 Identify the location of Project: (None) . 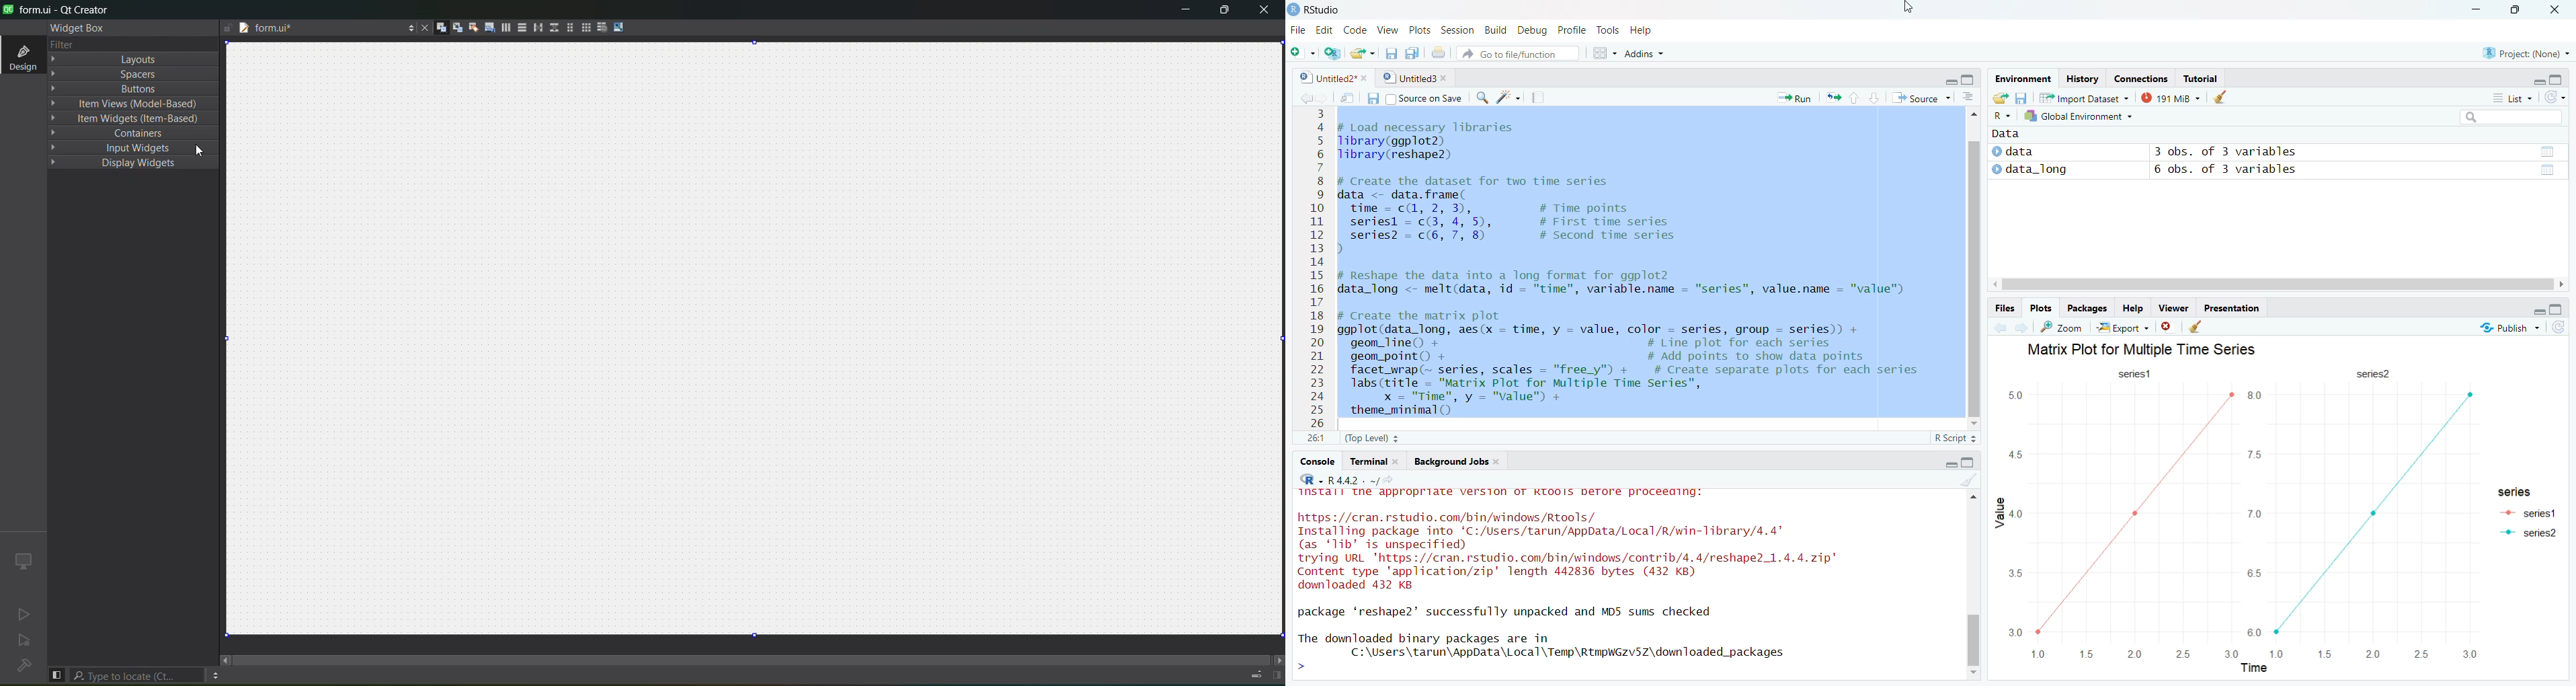
(2526, 52).